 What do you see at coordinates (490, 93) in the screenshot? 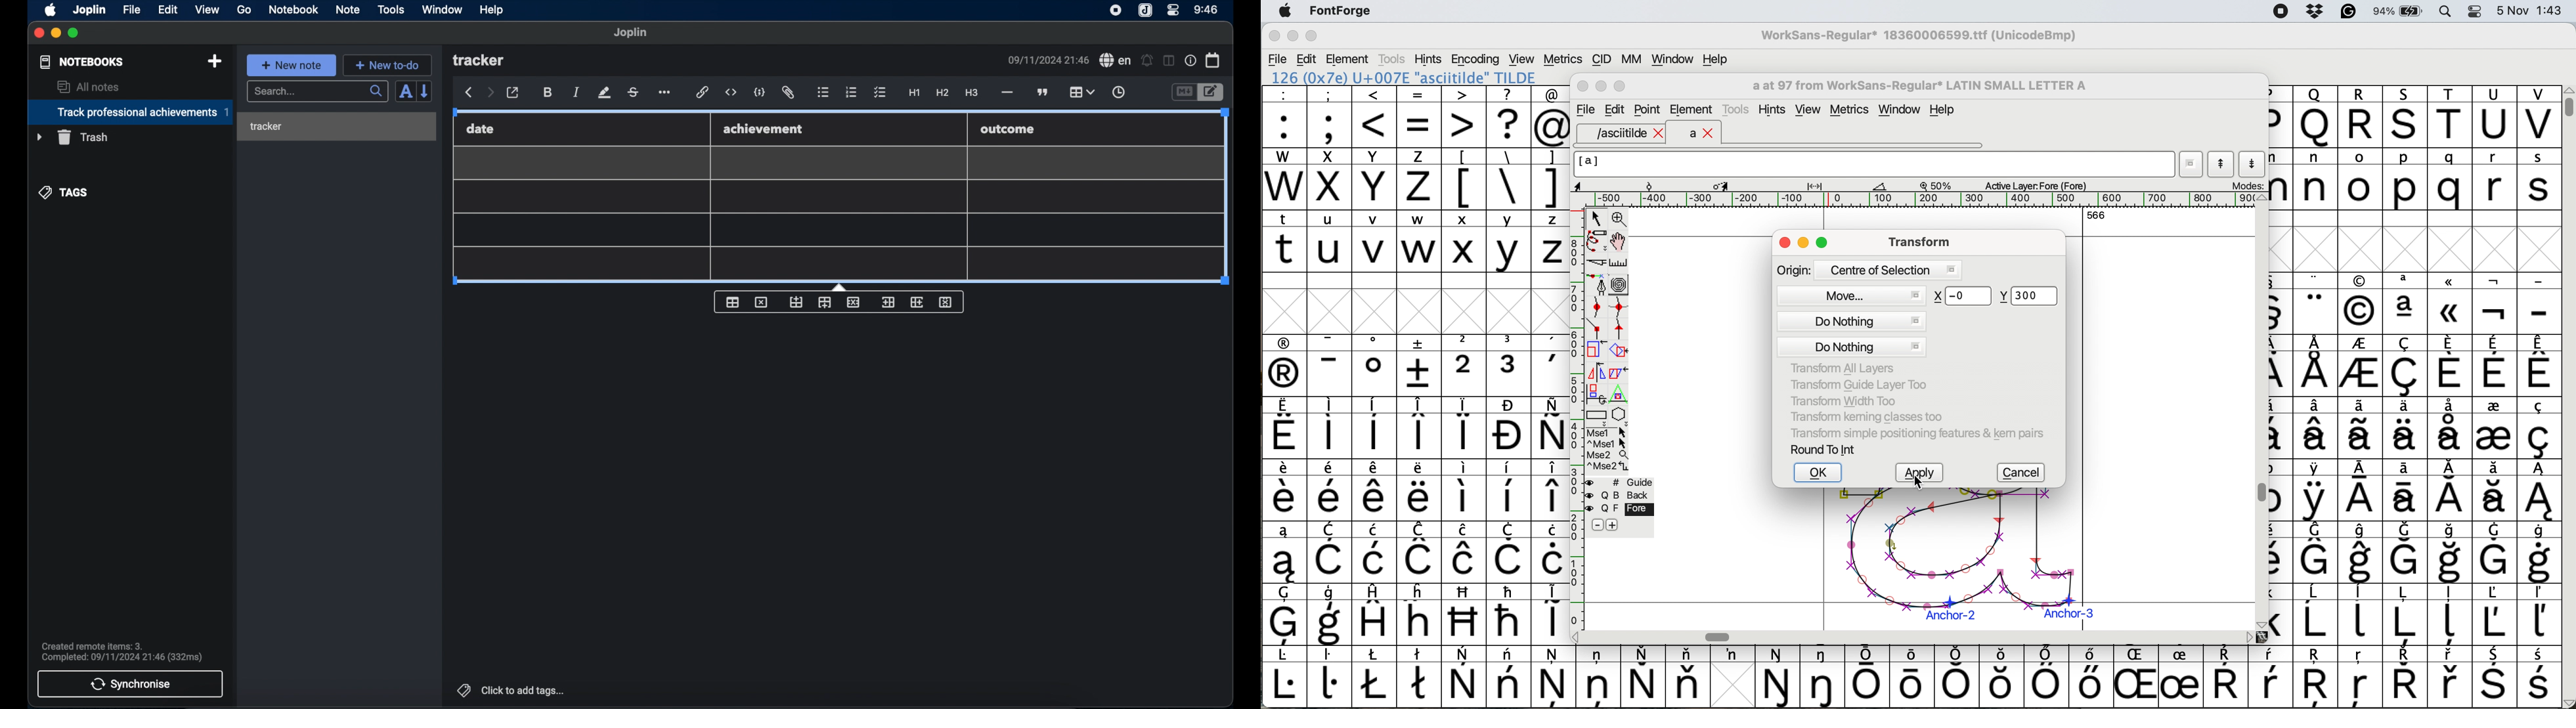
I see `forward` at bounding box center [490, 93].